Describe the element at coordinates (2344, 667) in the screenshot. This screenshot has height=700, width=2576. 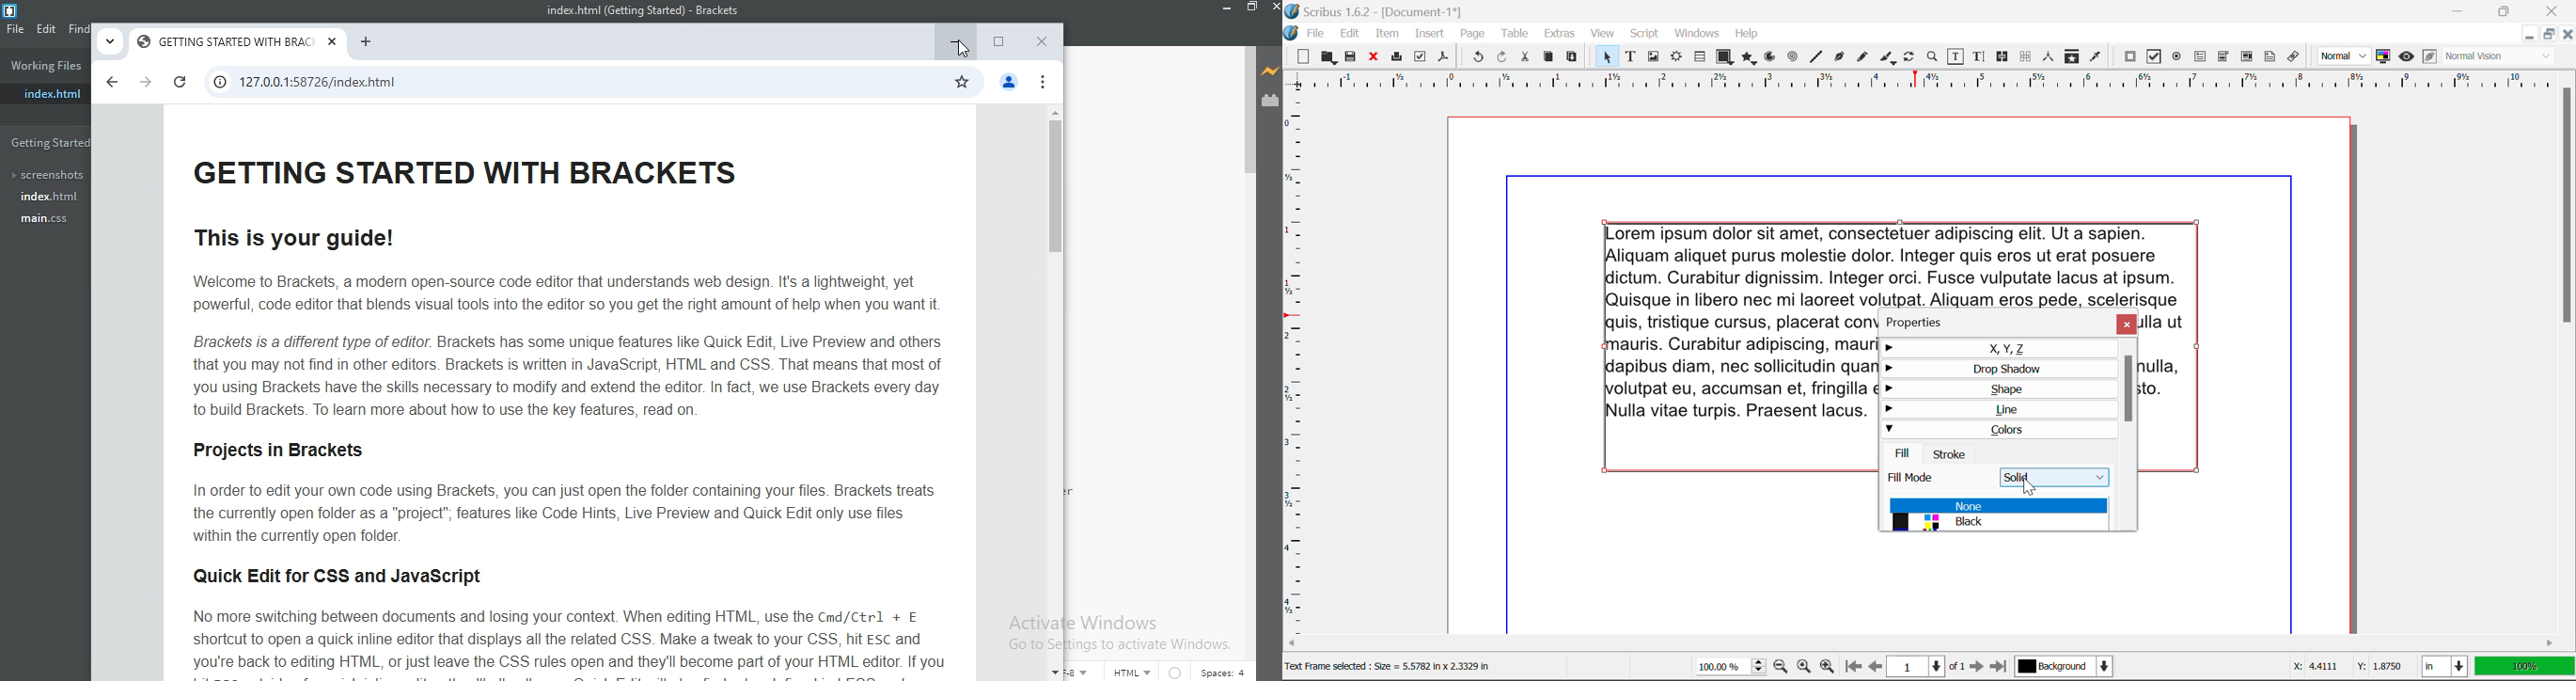
I see `Cursor Coordinates` at that location.